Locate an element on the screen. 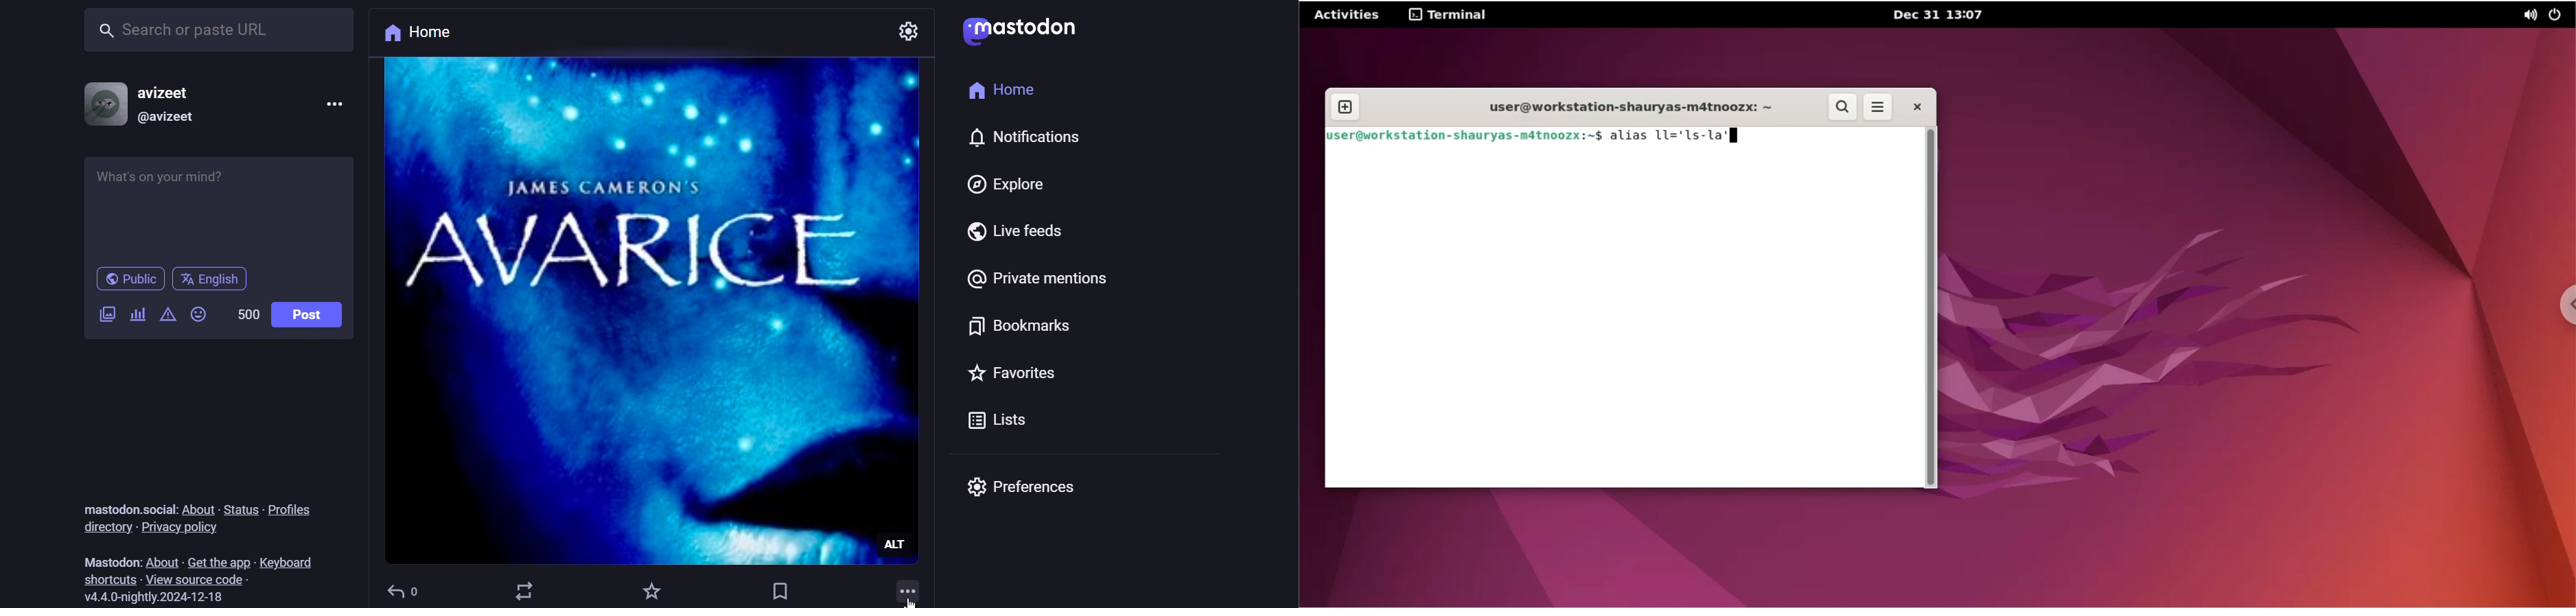 This screenshot has height=616, width=2576. alias 11='1s-1la' is located at coordinates (1669, 136).